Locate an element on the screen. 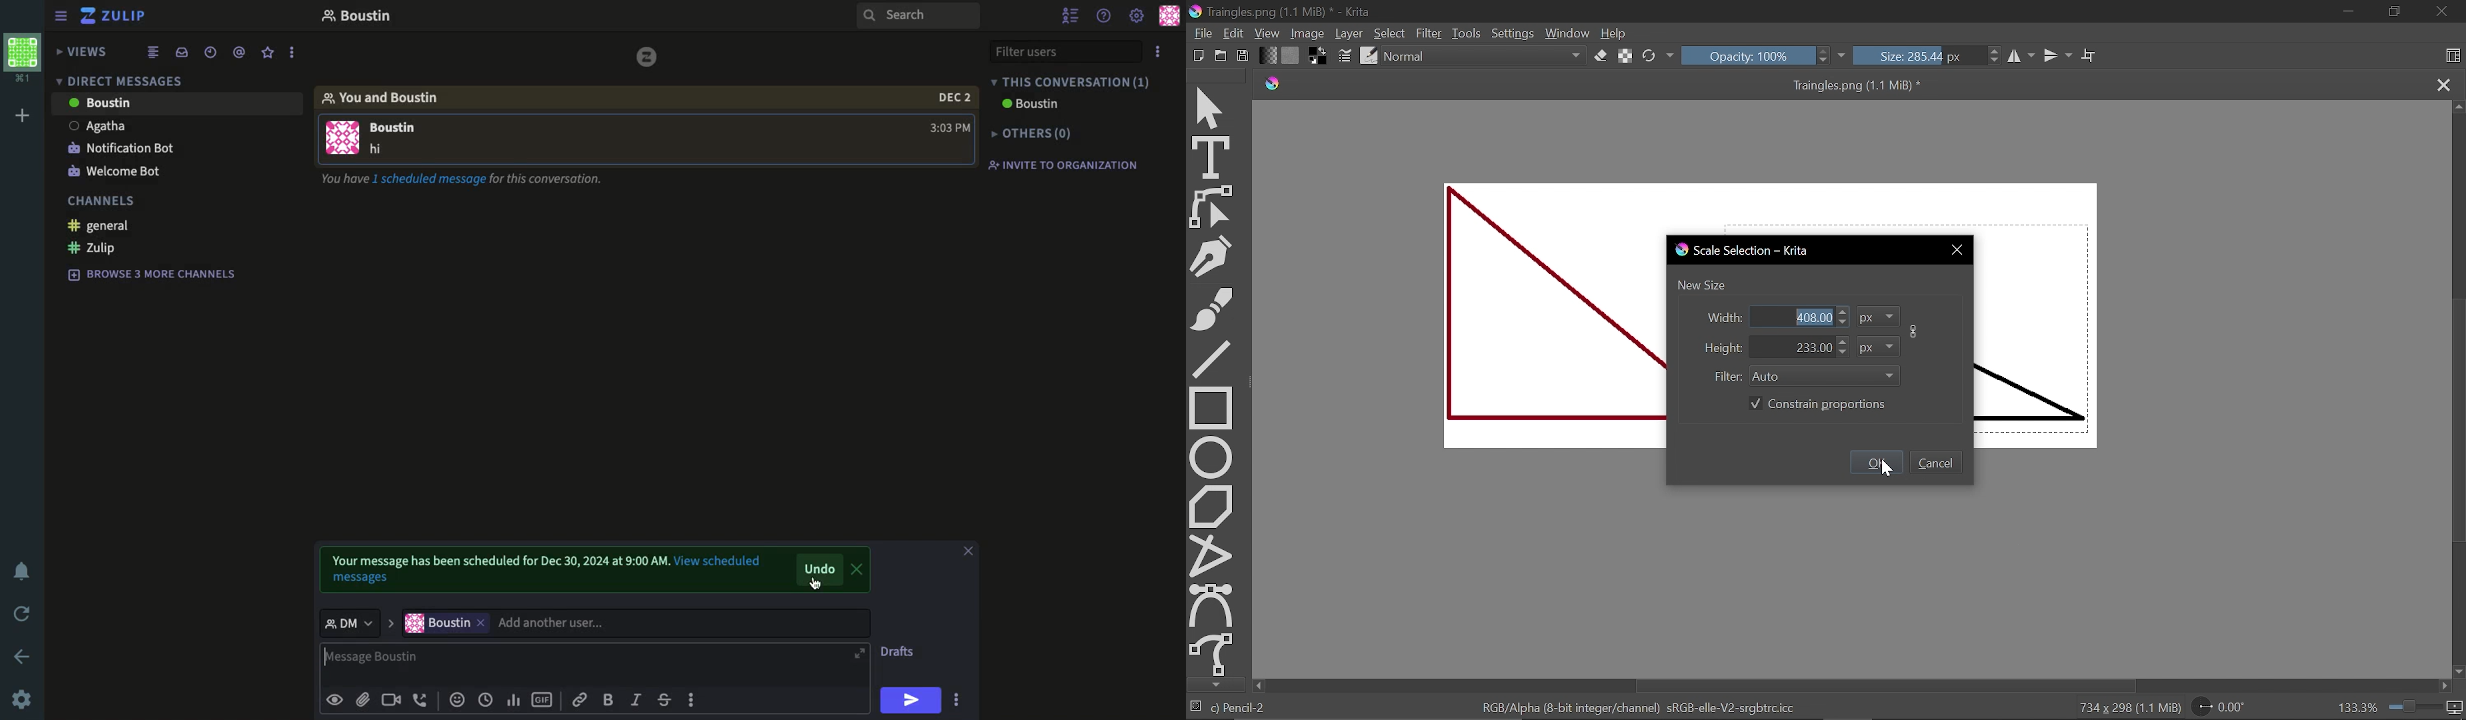 The height and width of the screenshot is (728, 2492). dm is located at coordinates (356, 623).